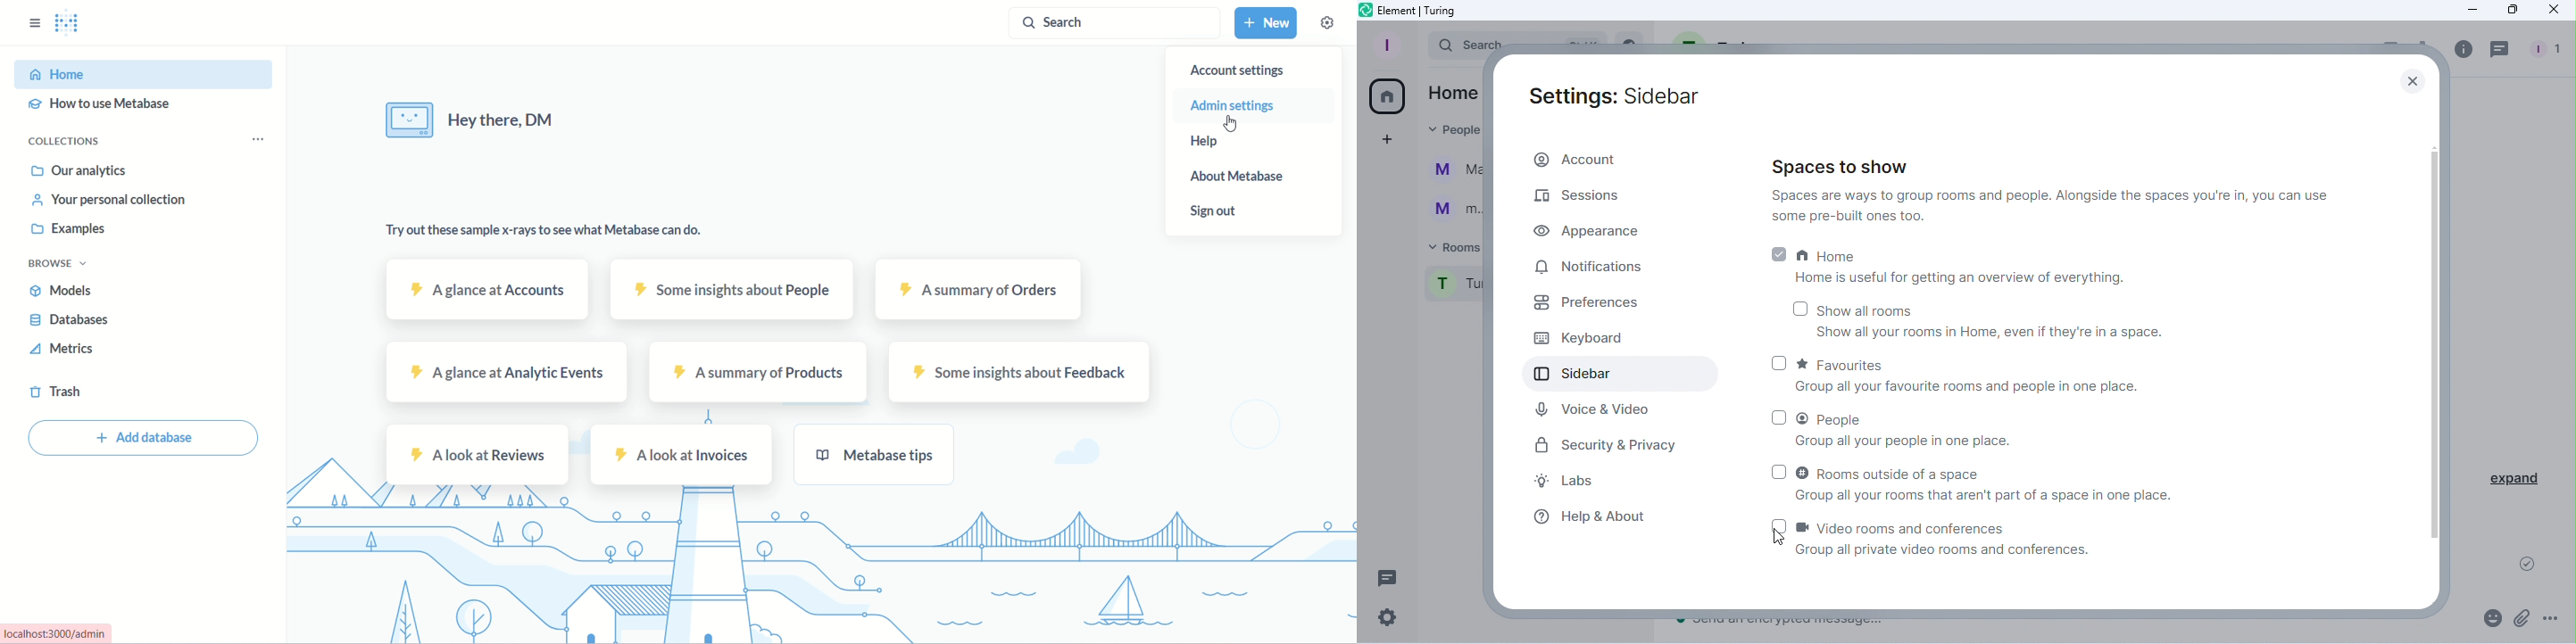  I want to click on Keyboard, so click(1575, 339).